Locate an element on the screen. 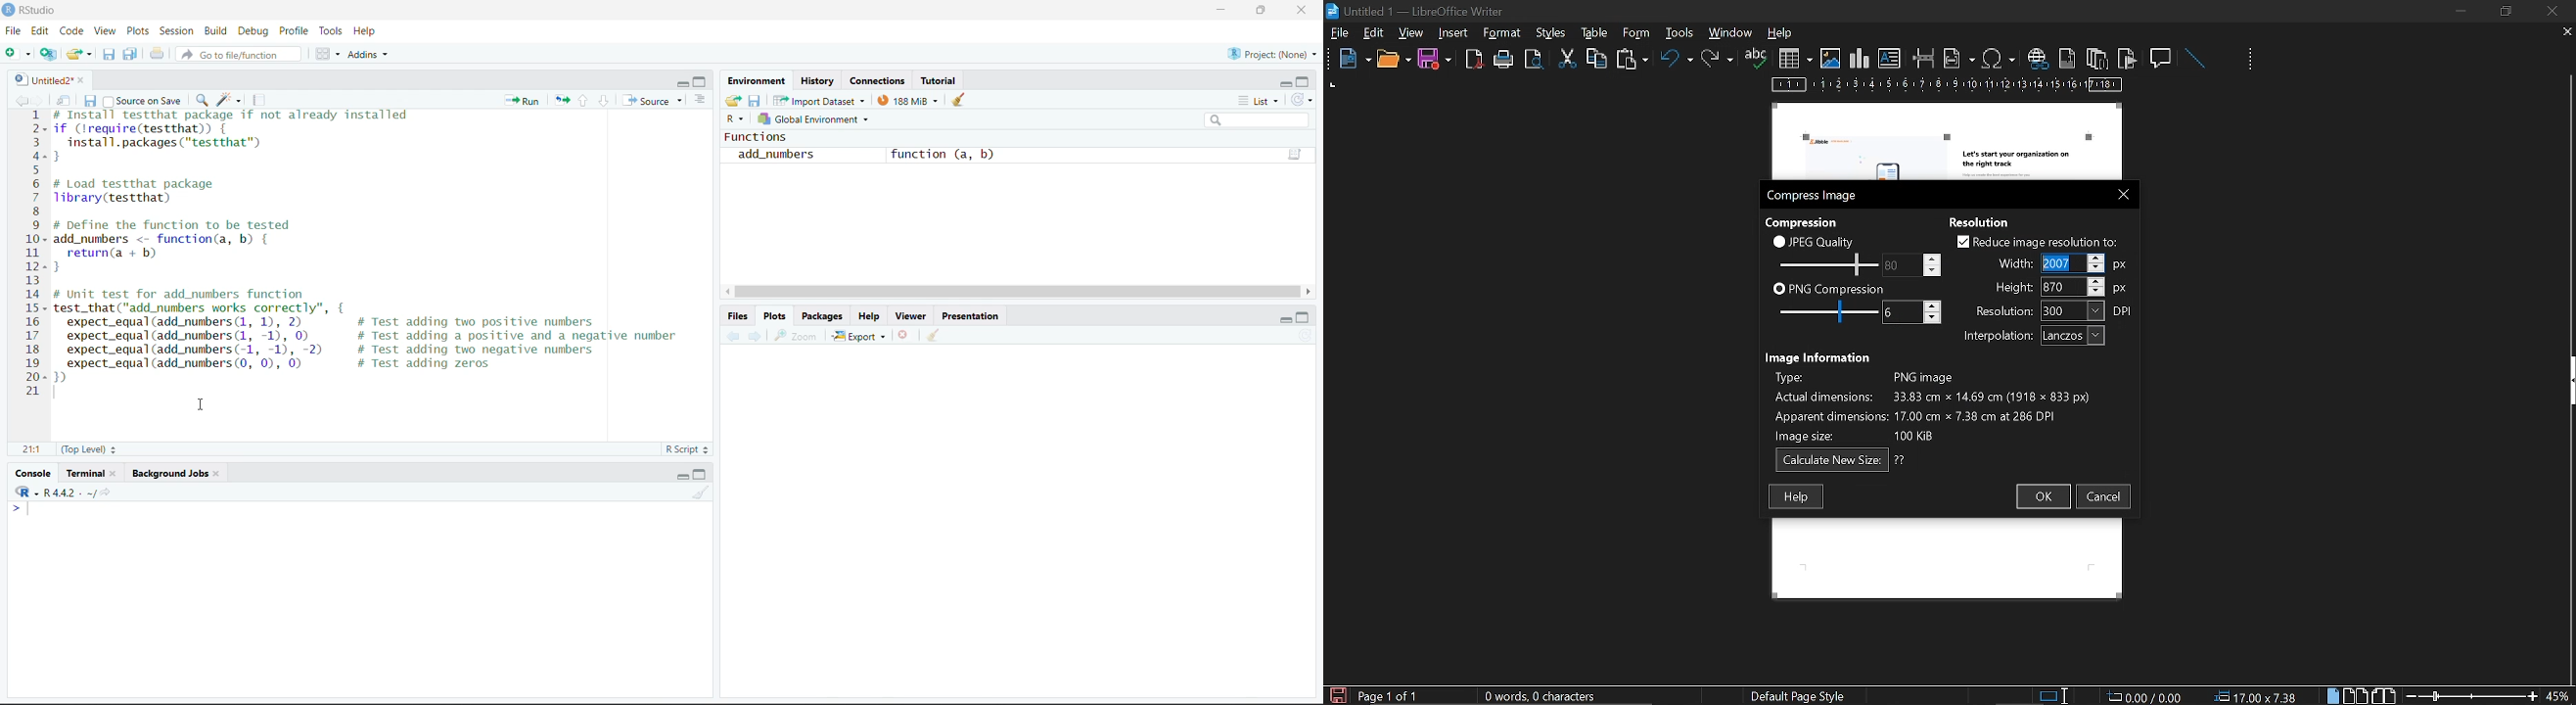 This screenshot has width=2576, height=728. cursor is located at coordinates (203, 404).